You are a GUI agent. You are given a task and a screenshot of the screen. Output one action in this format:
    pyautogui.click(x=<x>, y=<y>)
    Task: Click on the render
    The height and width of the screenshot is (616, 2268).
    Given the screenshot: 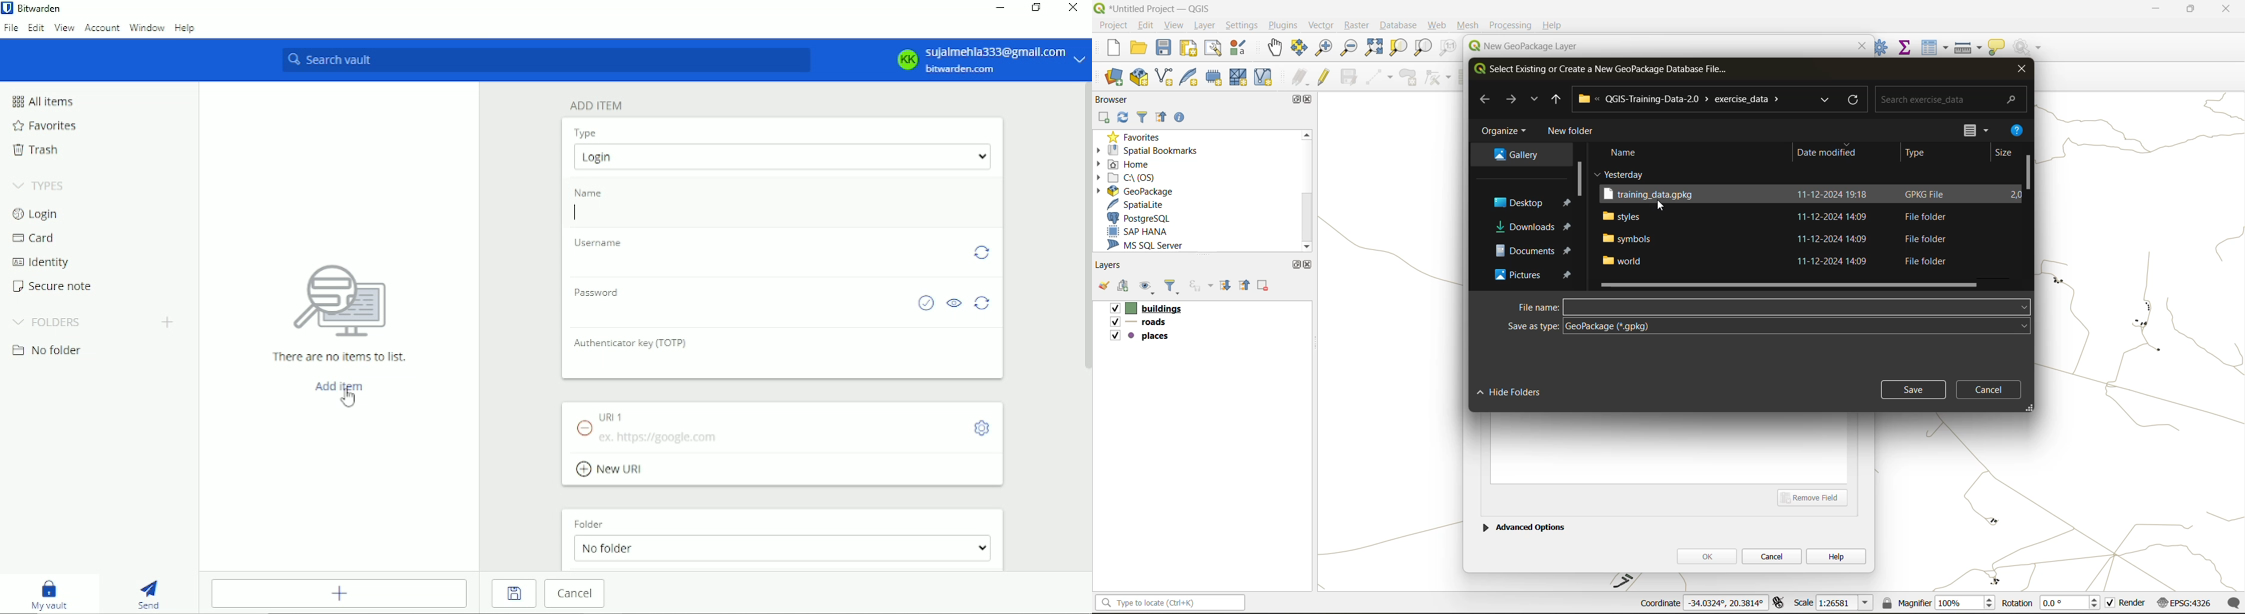 What is the action you would take?
    pyautogui.click(x=2127, y=605)
    